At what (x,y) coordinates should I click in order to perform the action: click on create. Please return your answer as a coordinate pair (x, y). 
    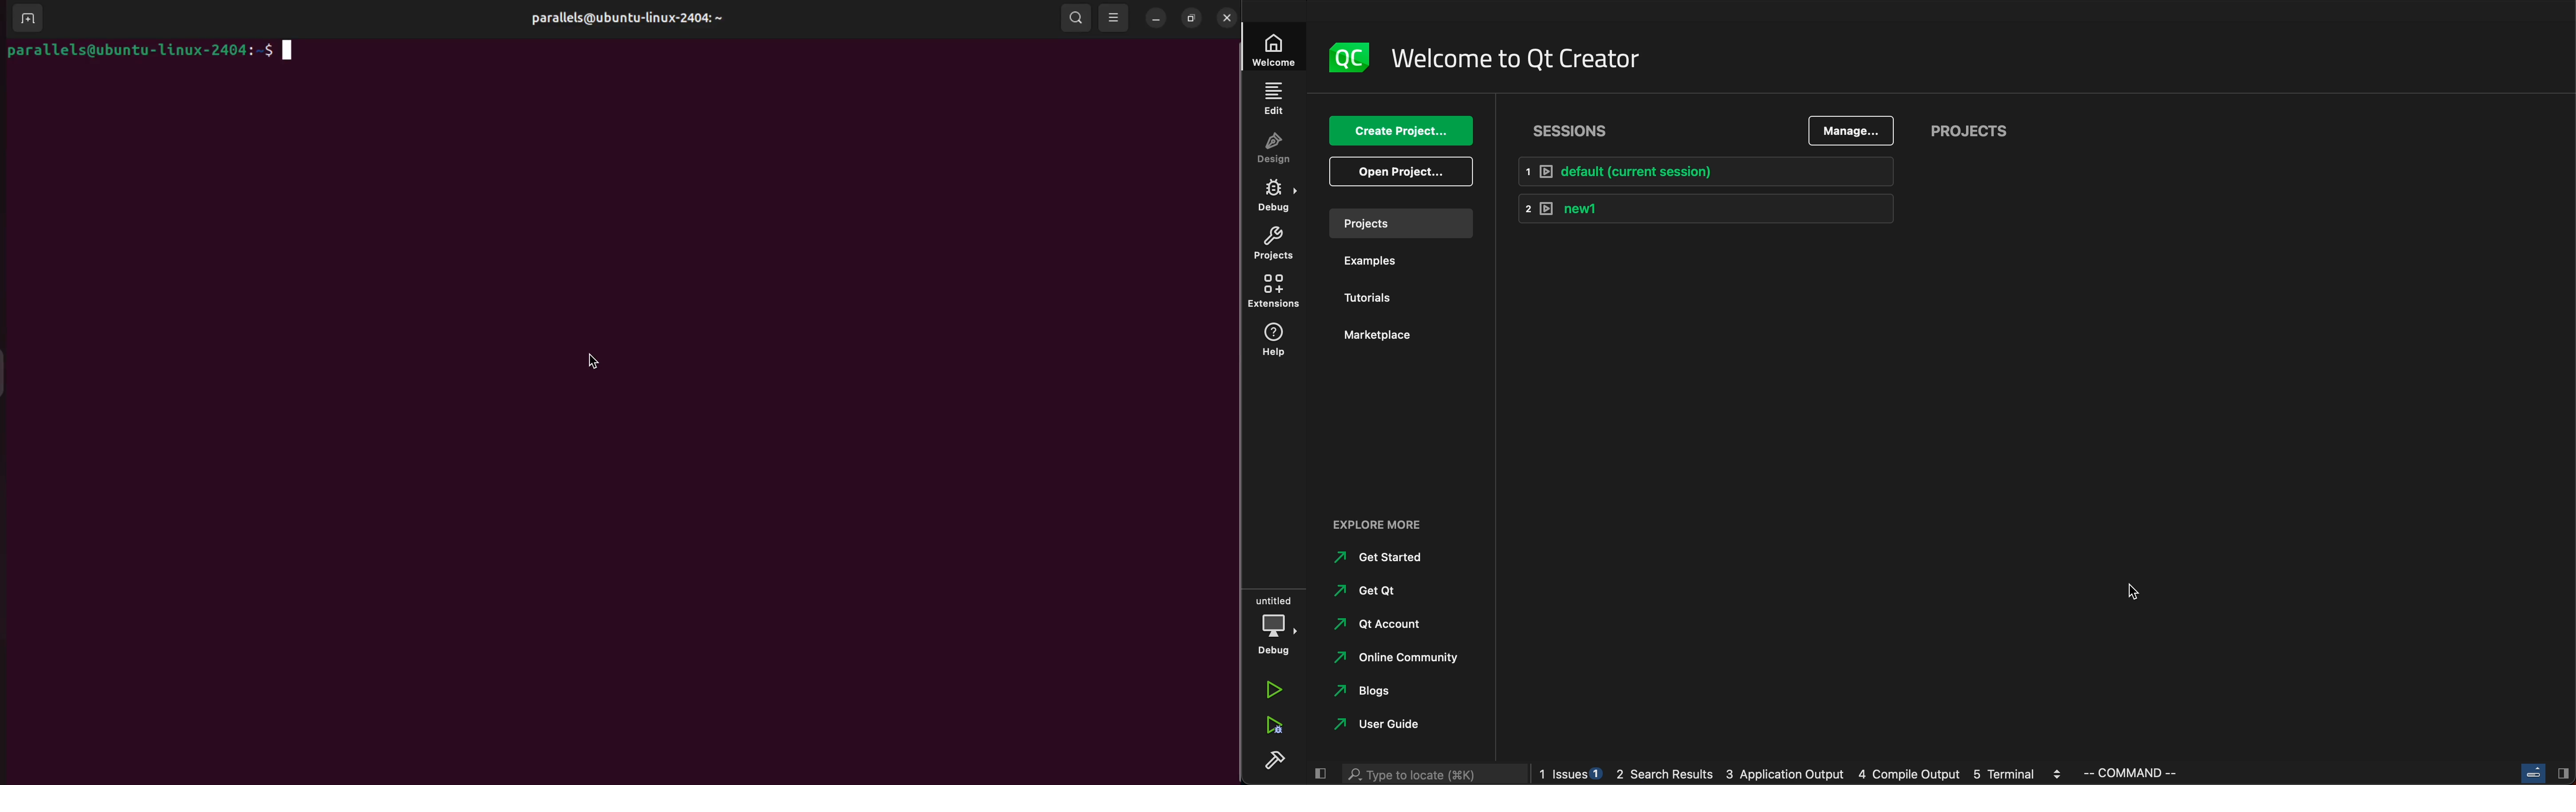
    Looking at the image, I should click on (1402, 131).